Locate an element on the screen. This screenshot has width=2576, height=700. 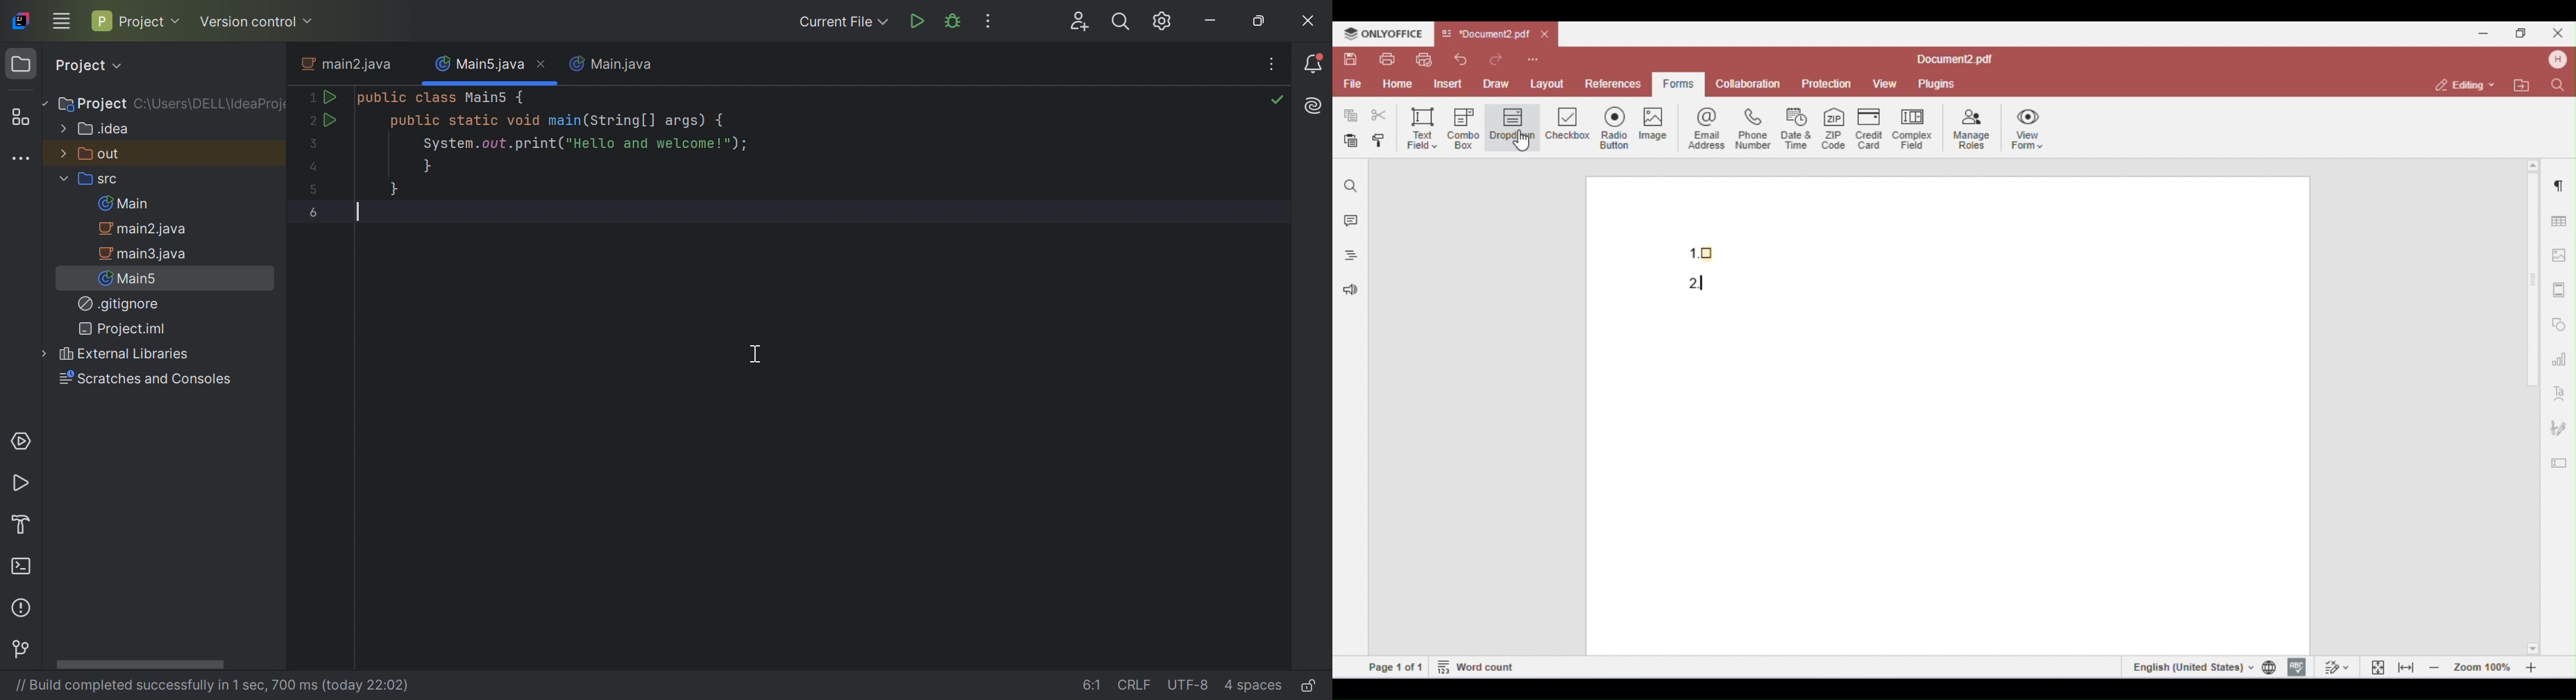
collaboration is located at coordinates (1748, 83).